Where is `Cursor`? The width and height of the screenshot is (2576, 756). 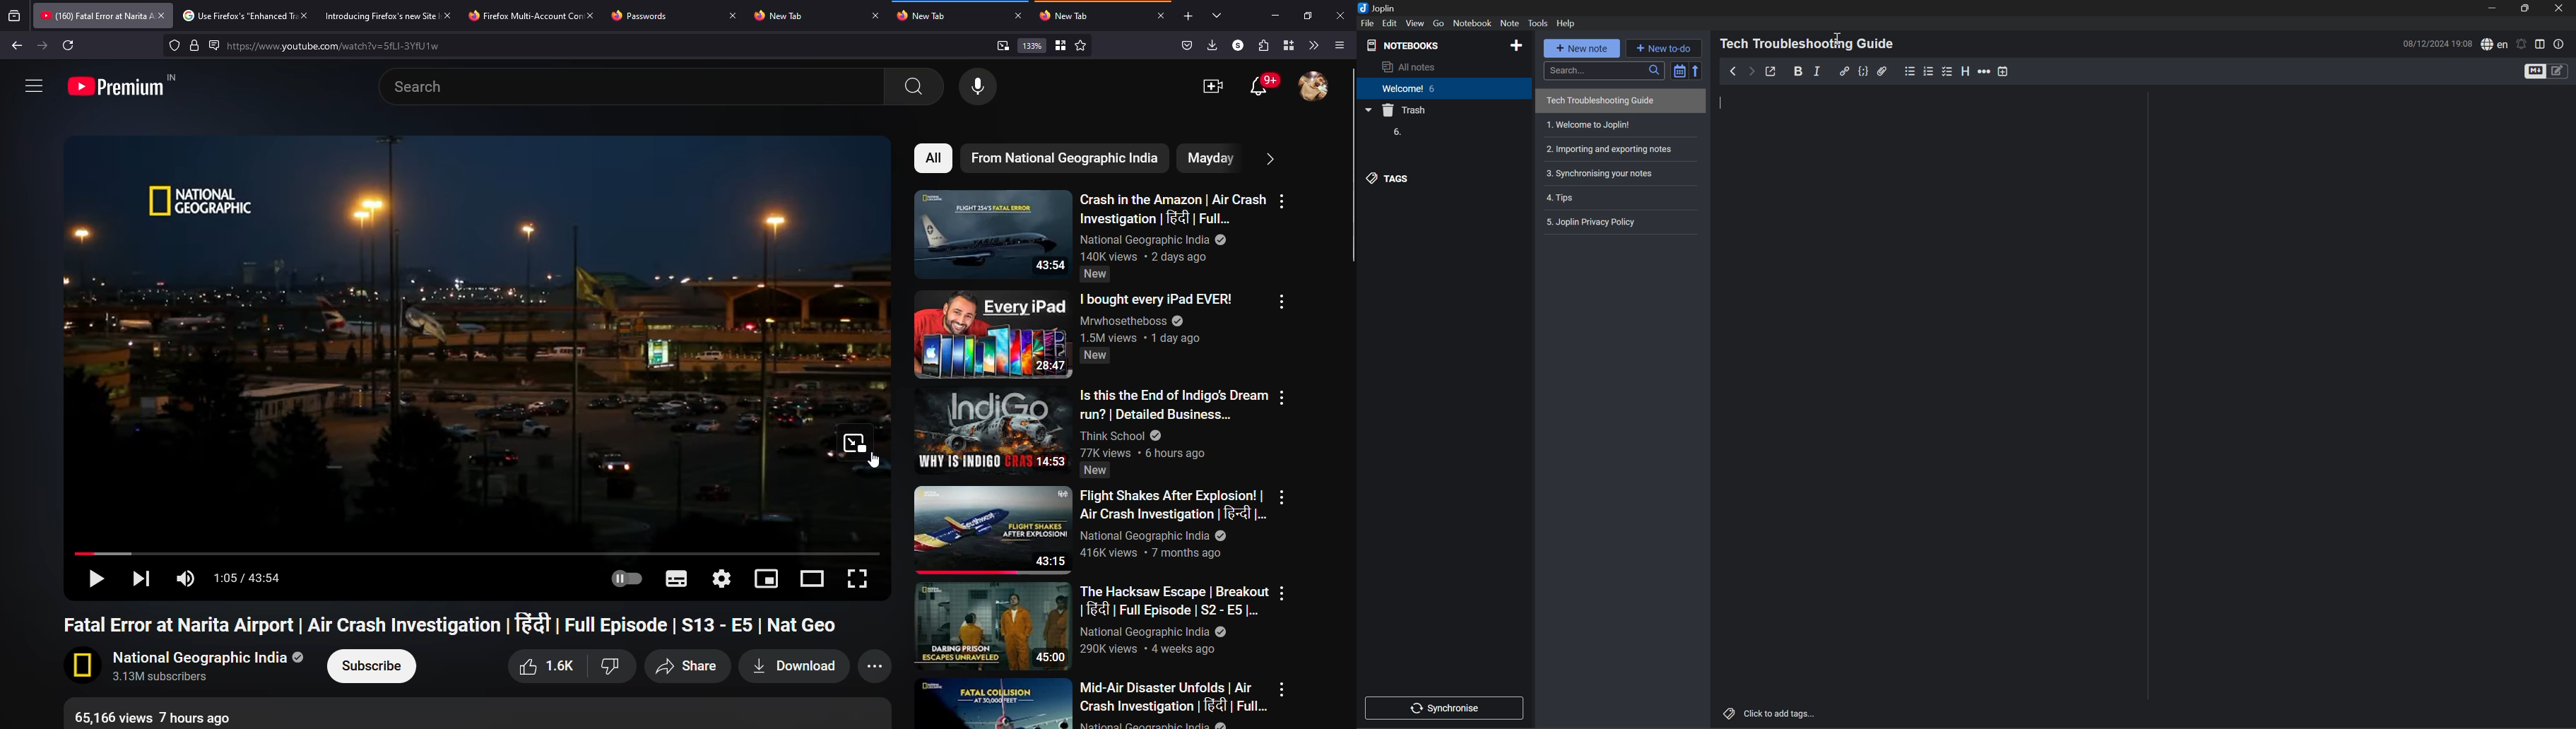 Cursor is located at coordinates (873, 460).